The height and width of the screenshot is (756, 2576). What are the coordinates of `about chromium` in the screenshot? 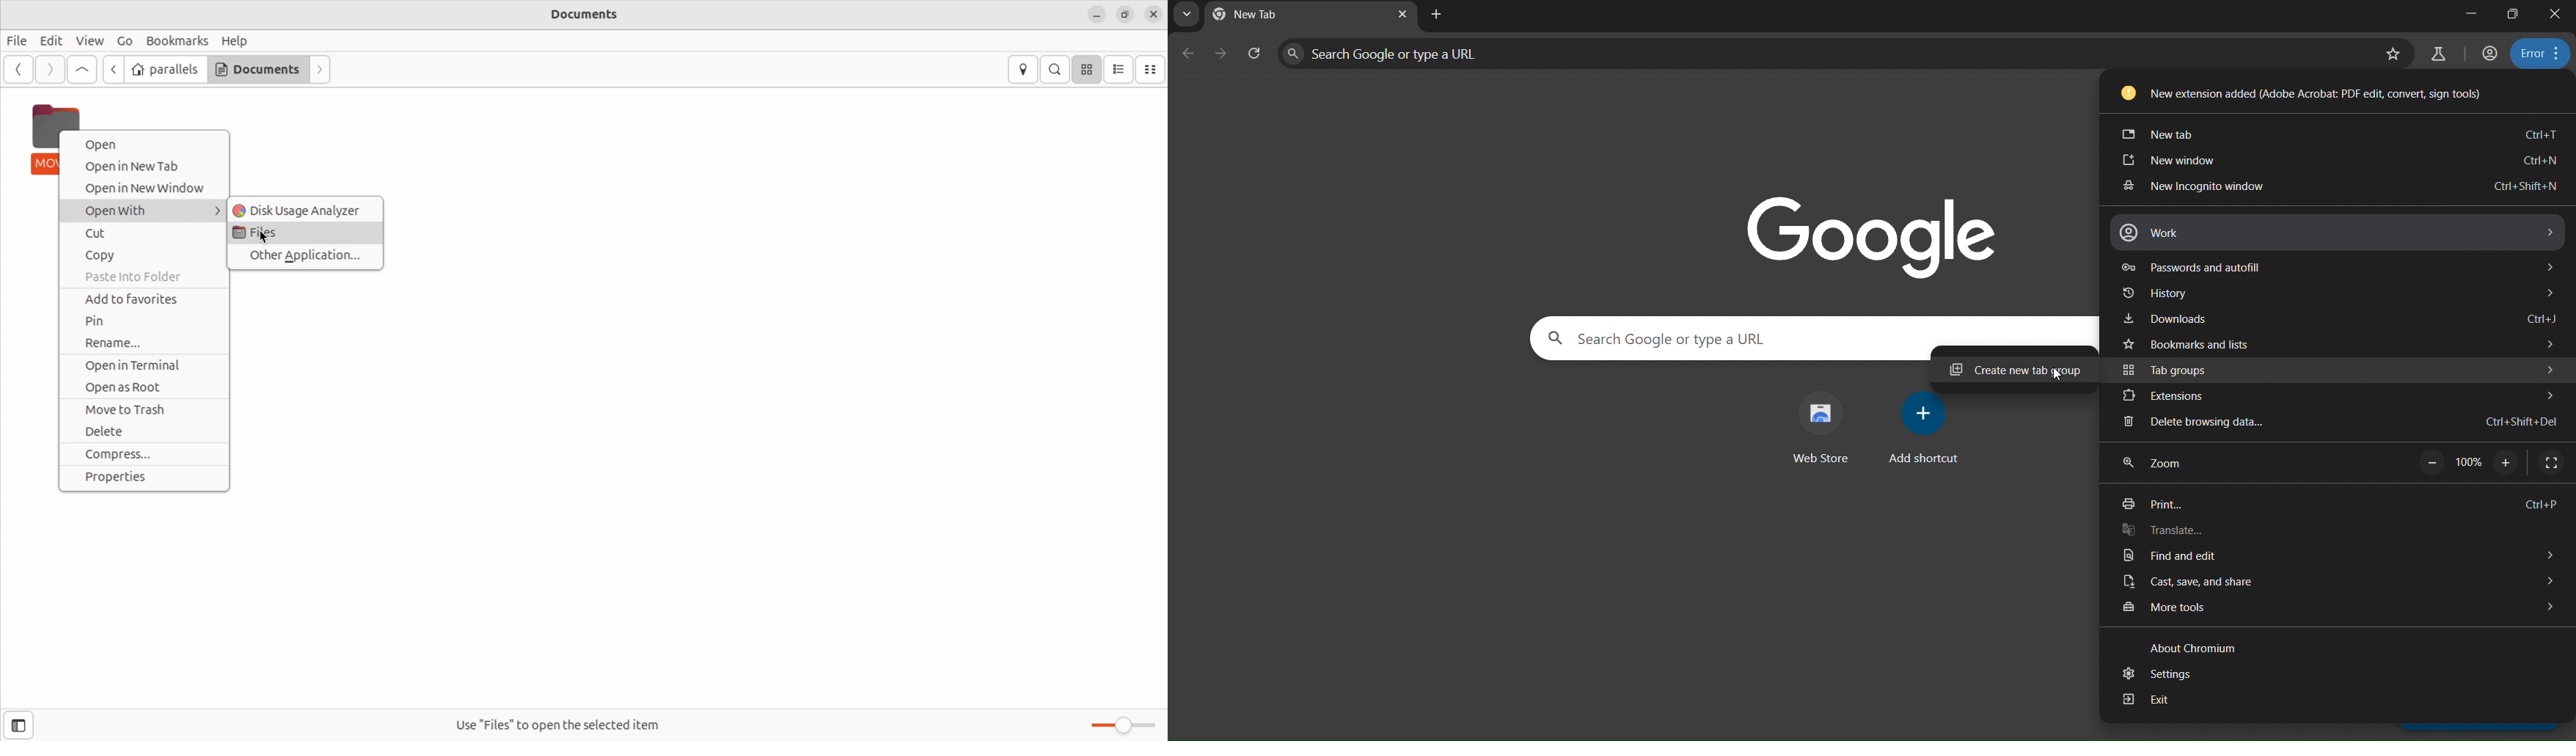 It's located at (2186, 646).